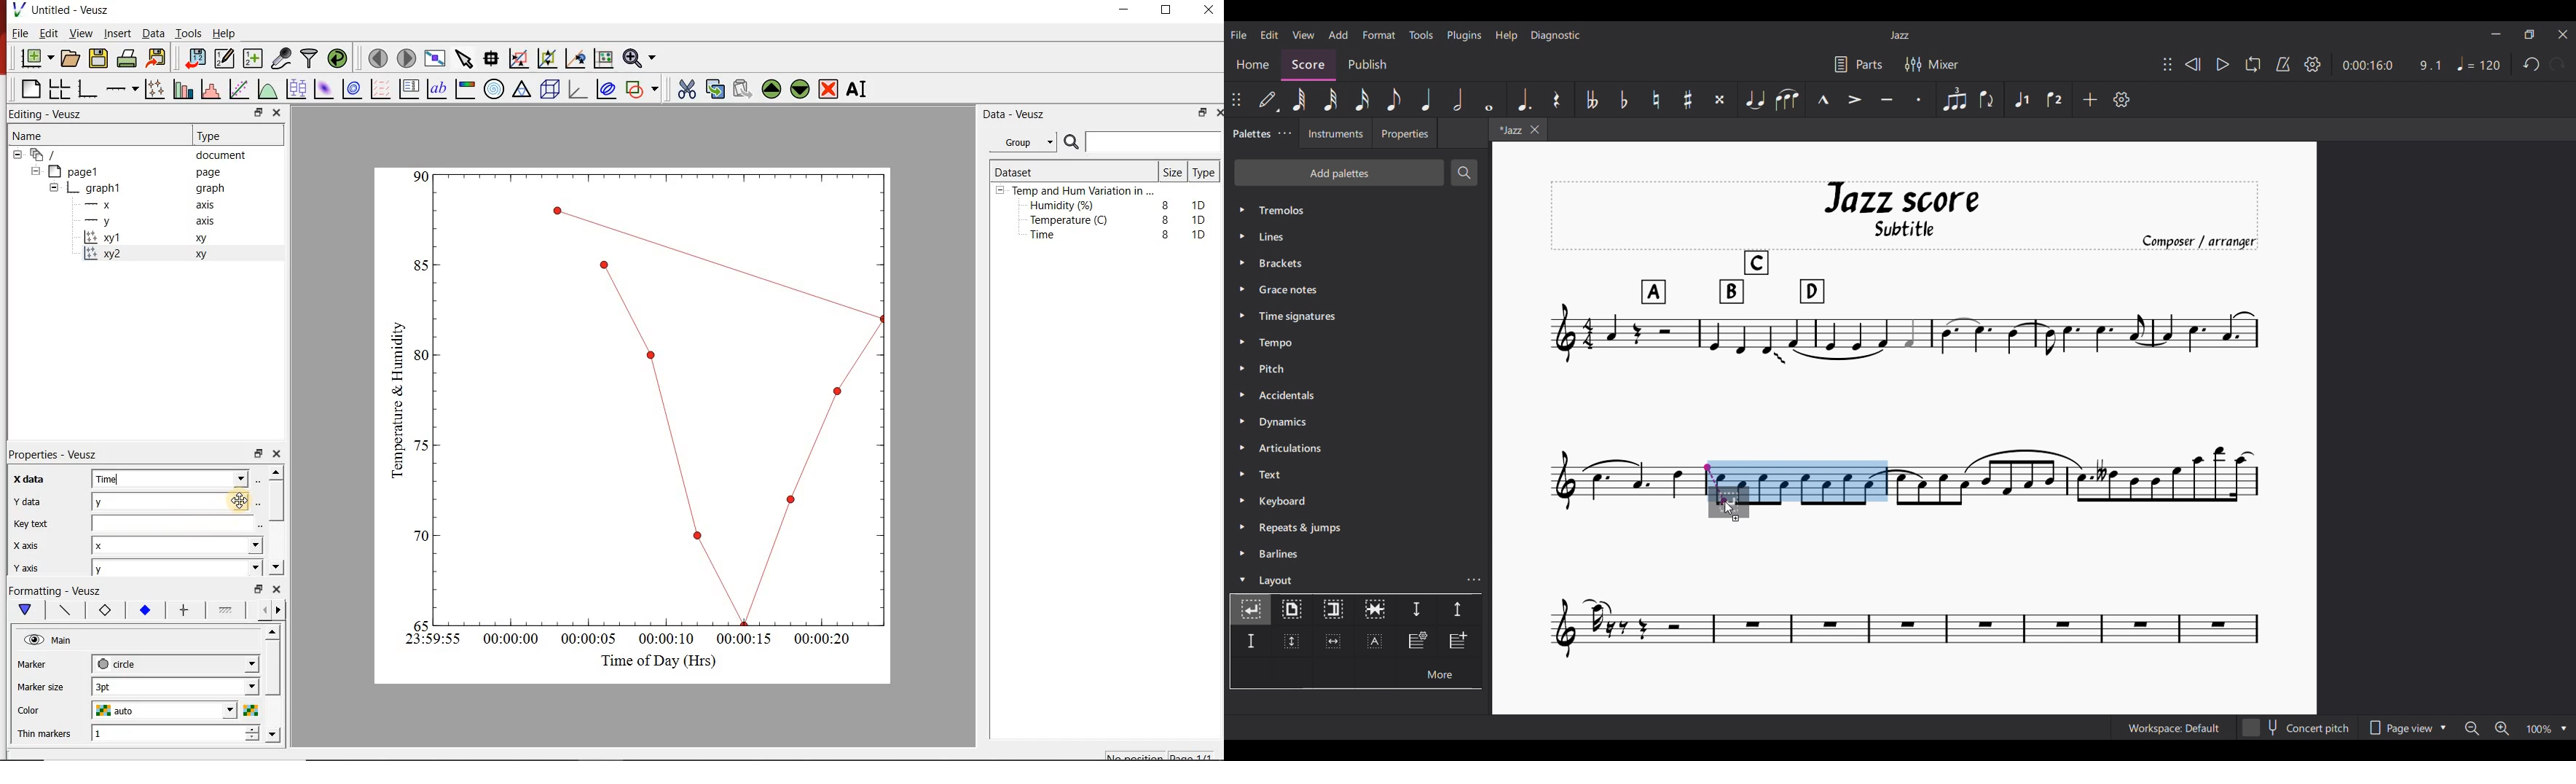 The image size is (2576, 784). Describe the element at coordinates (665, 638) in the screenshot. I see `00:00:10` at that location.